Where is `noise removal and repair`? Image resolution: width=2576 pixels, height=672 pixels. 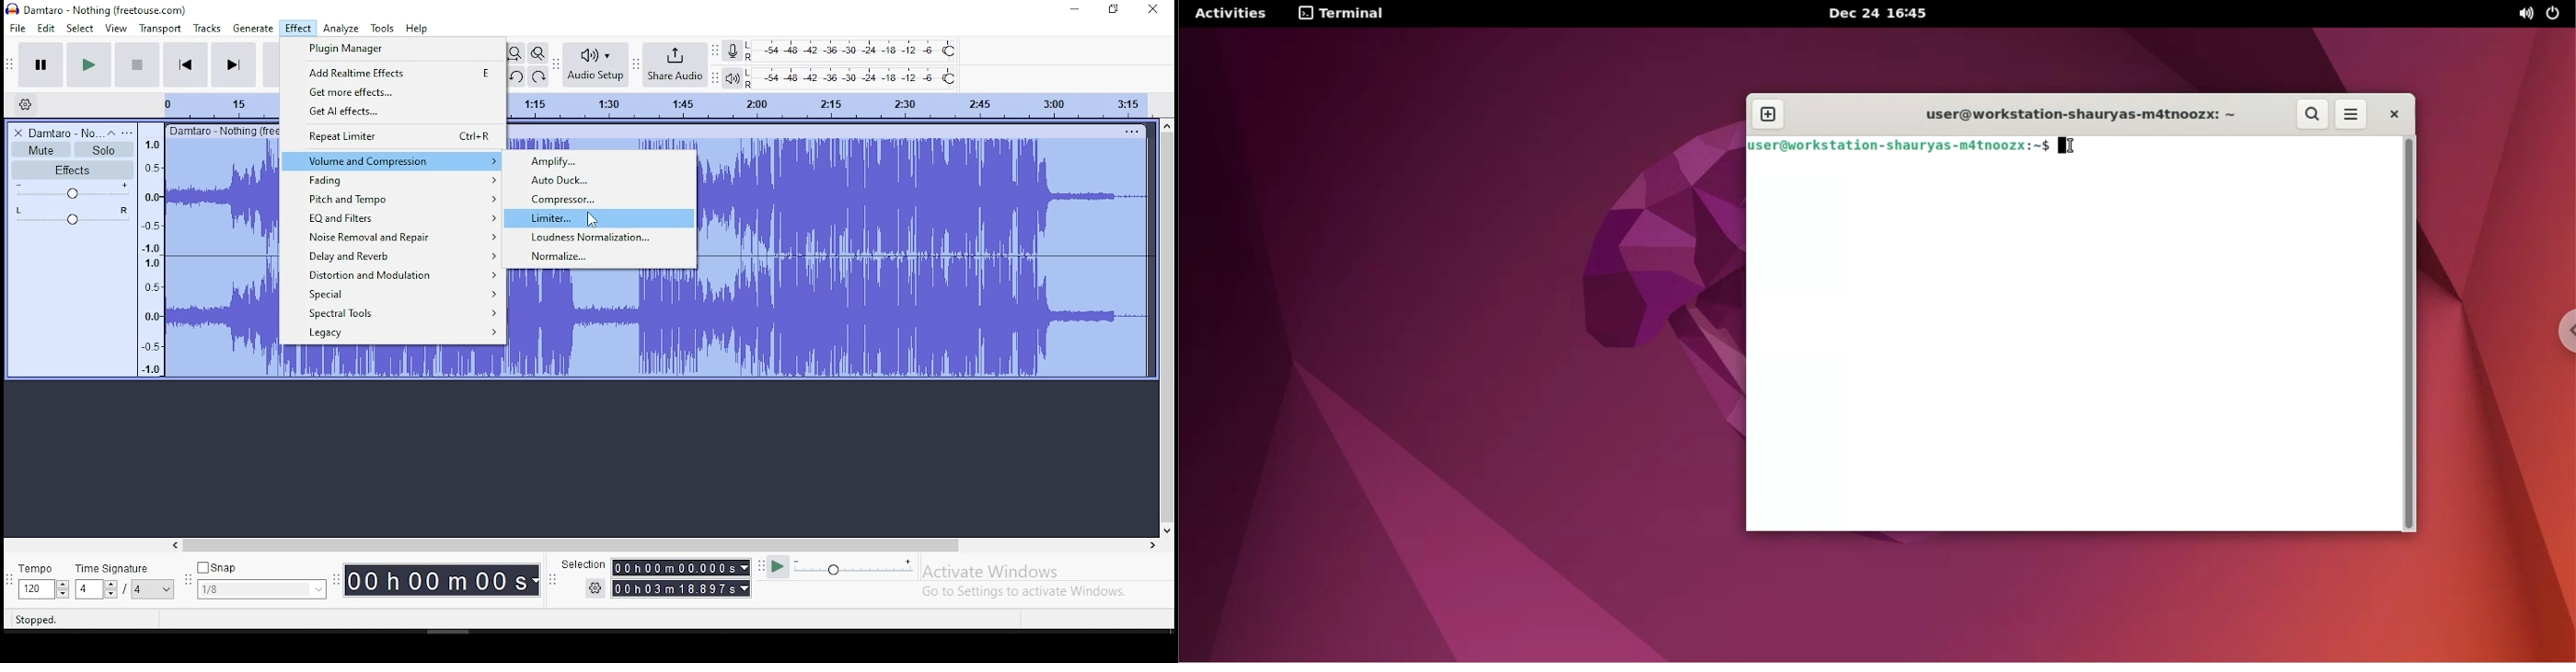 noise removal and repair is located at coordinates (393, 238).